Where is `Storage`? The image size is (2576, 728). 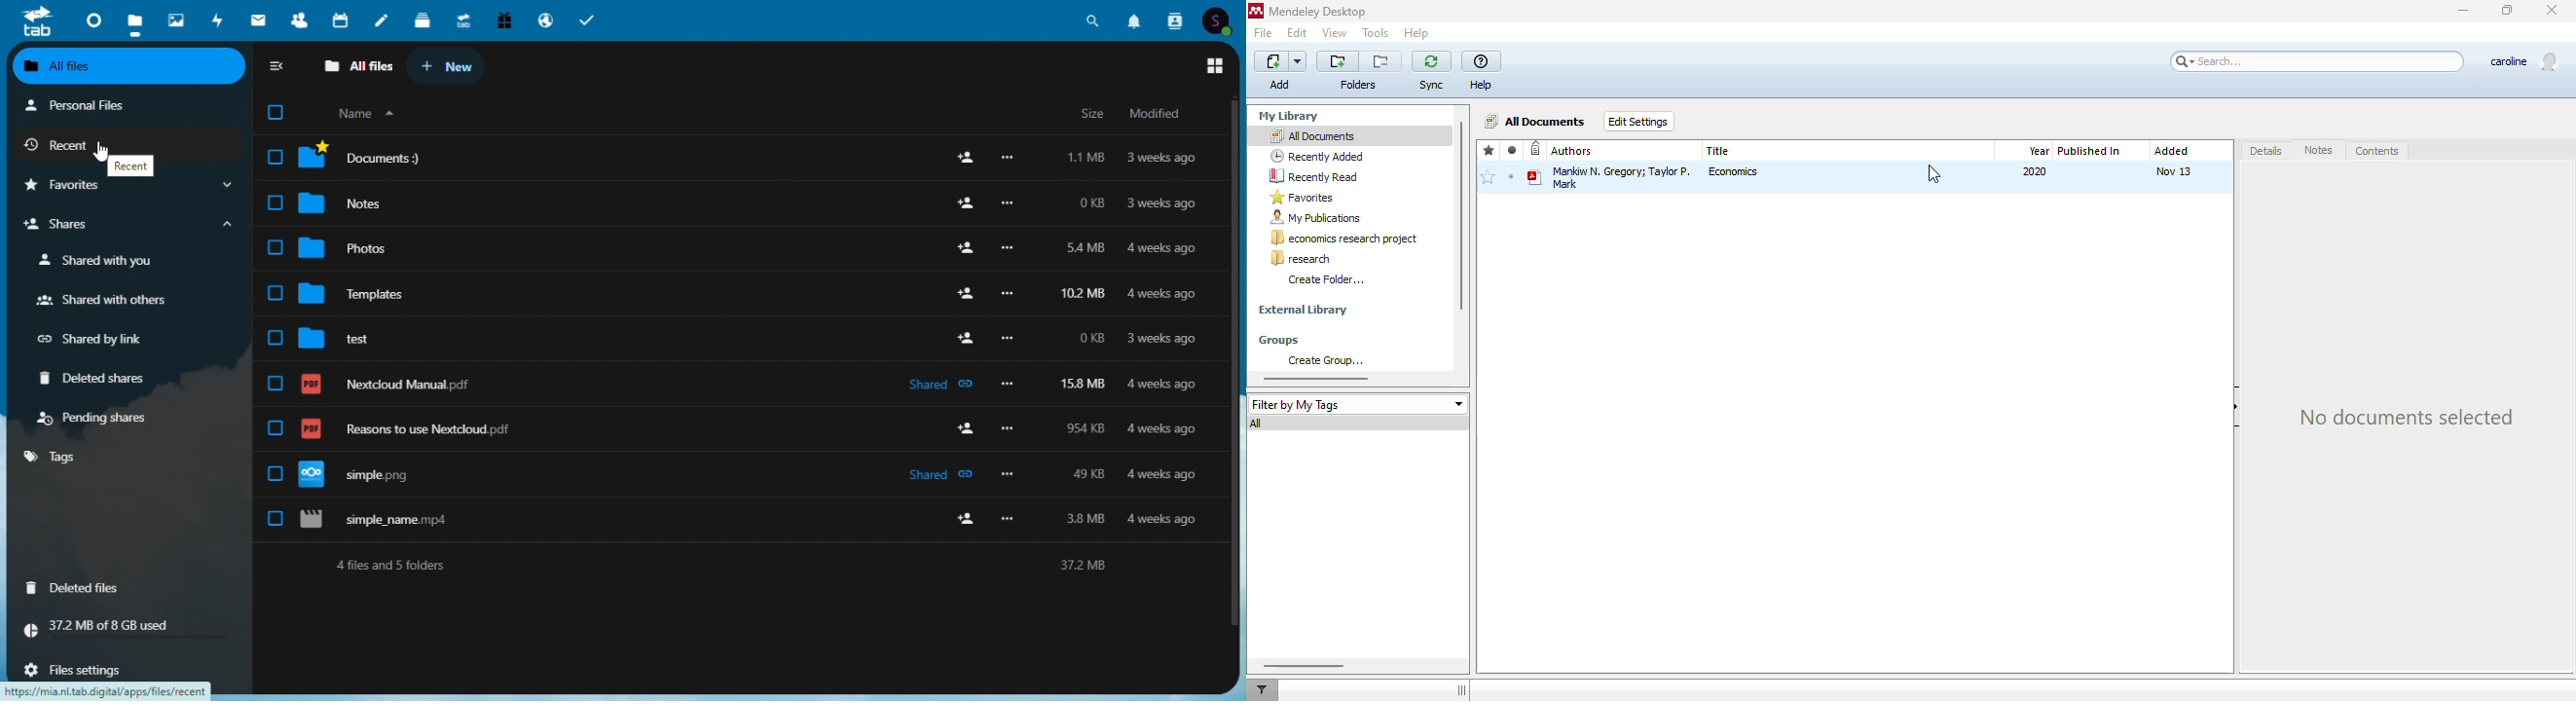 Storage is located at coordinates (127, 626).